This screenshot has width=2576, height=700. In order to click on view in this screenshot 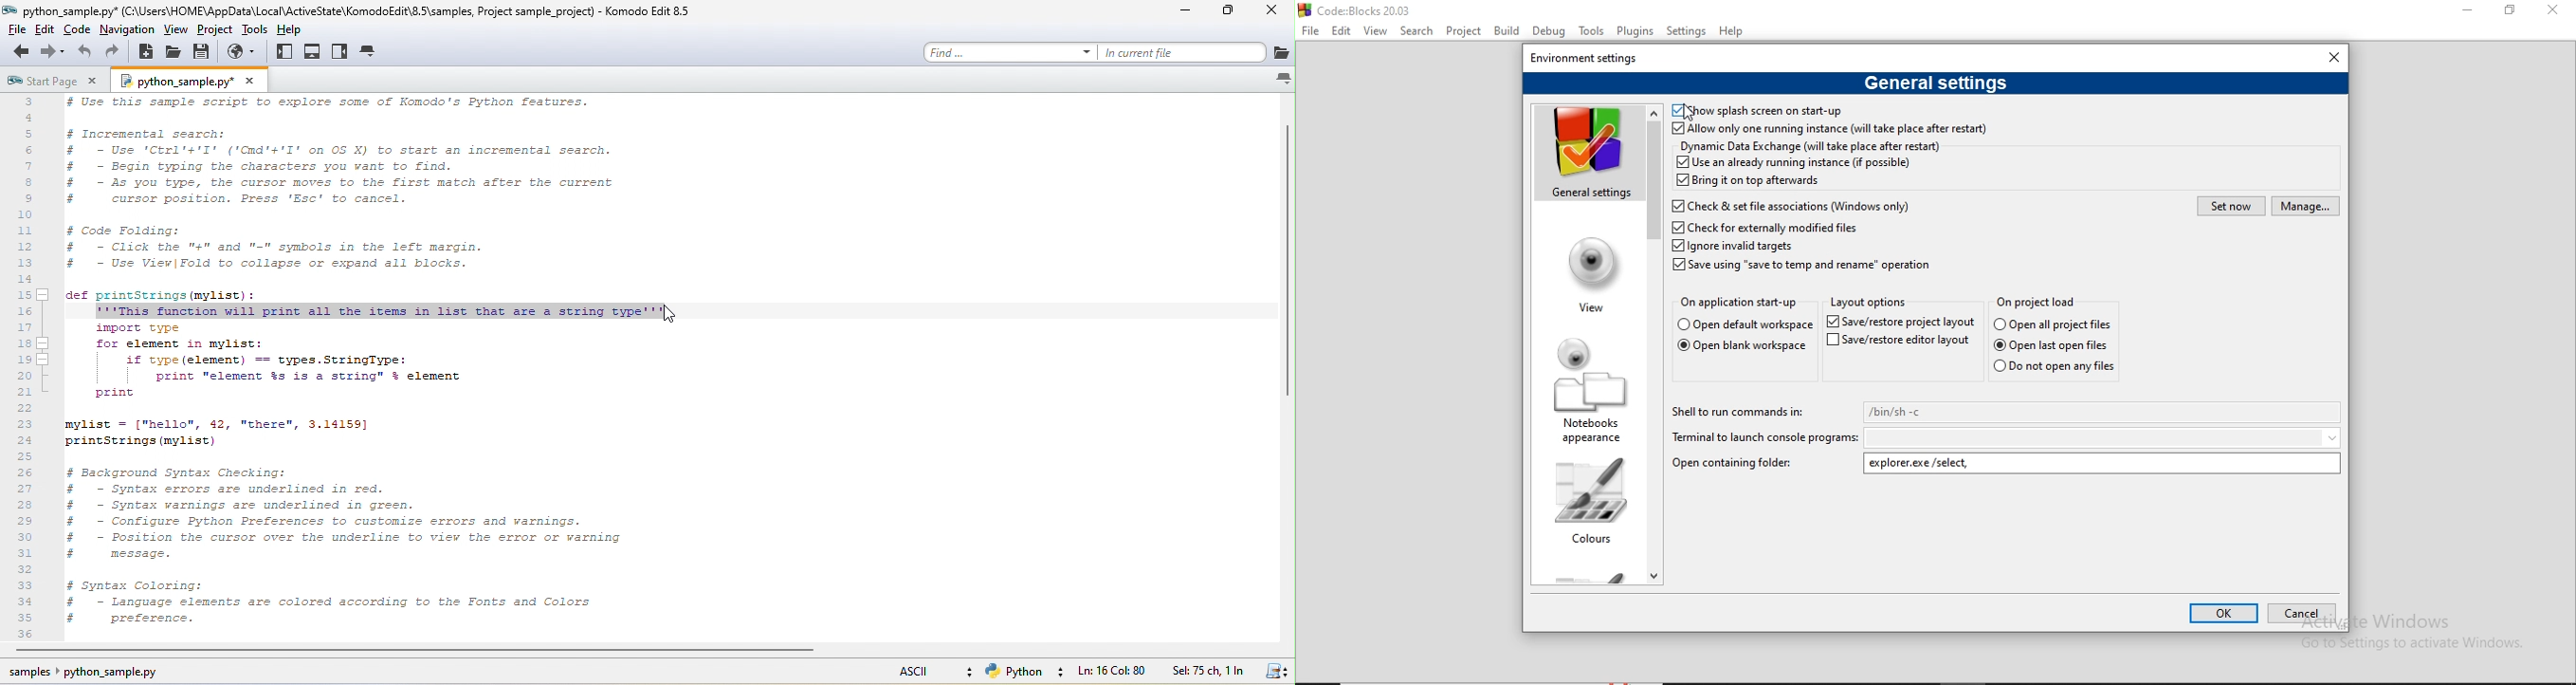, I will do `click(174, 30)`.